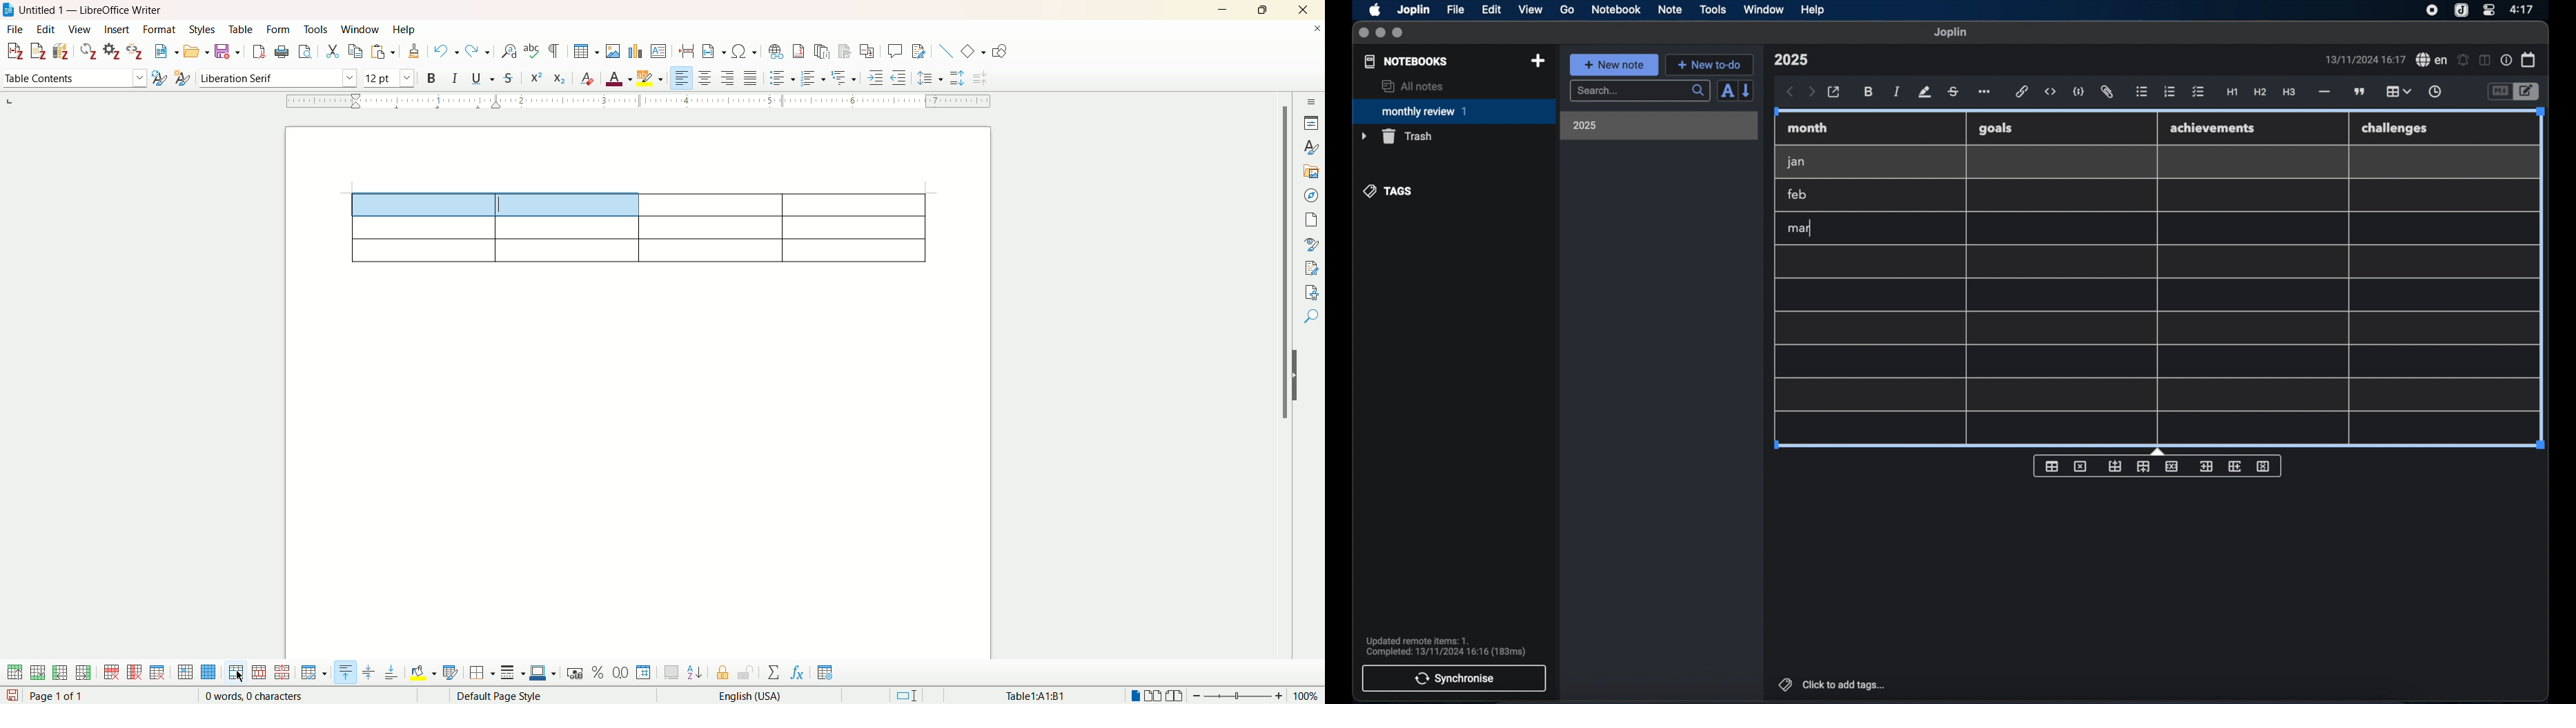 This screenshot has width=2576, height=728. What do you see at coordinates (1363, 33) in the screenshot?
I see `close` at bounding box center [1363, 33].